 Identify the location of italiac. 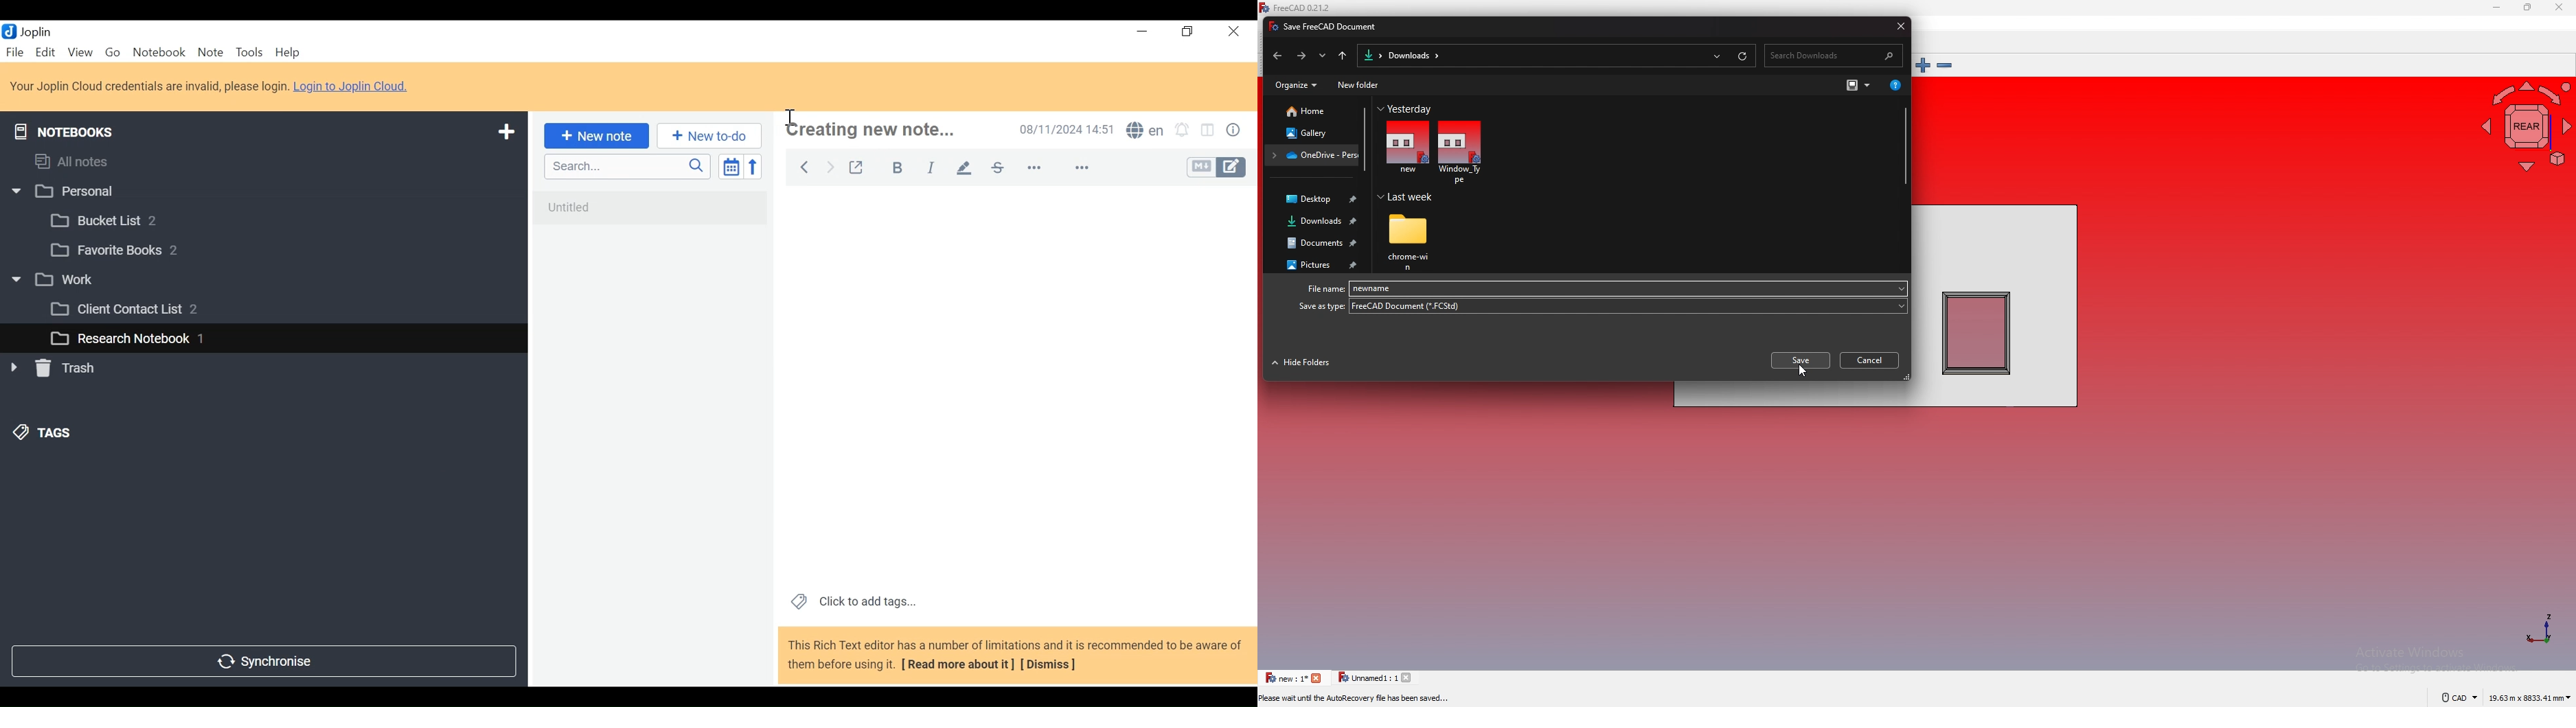
(932, 167).